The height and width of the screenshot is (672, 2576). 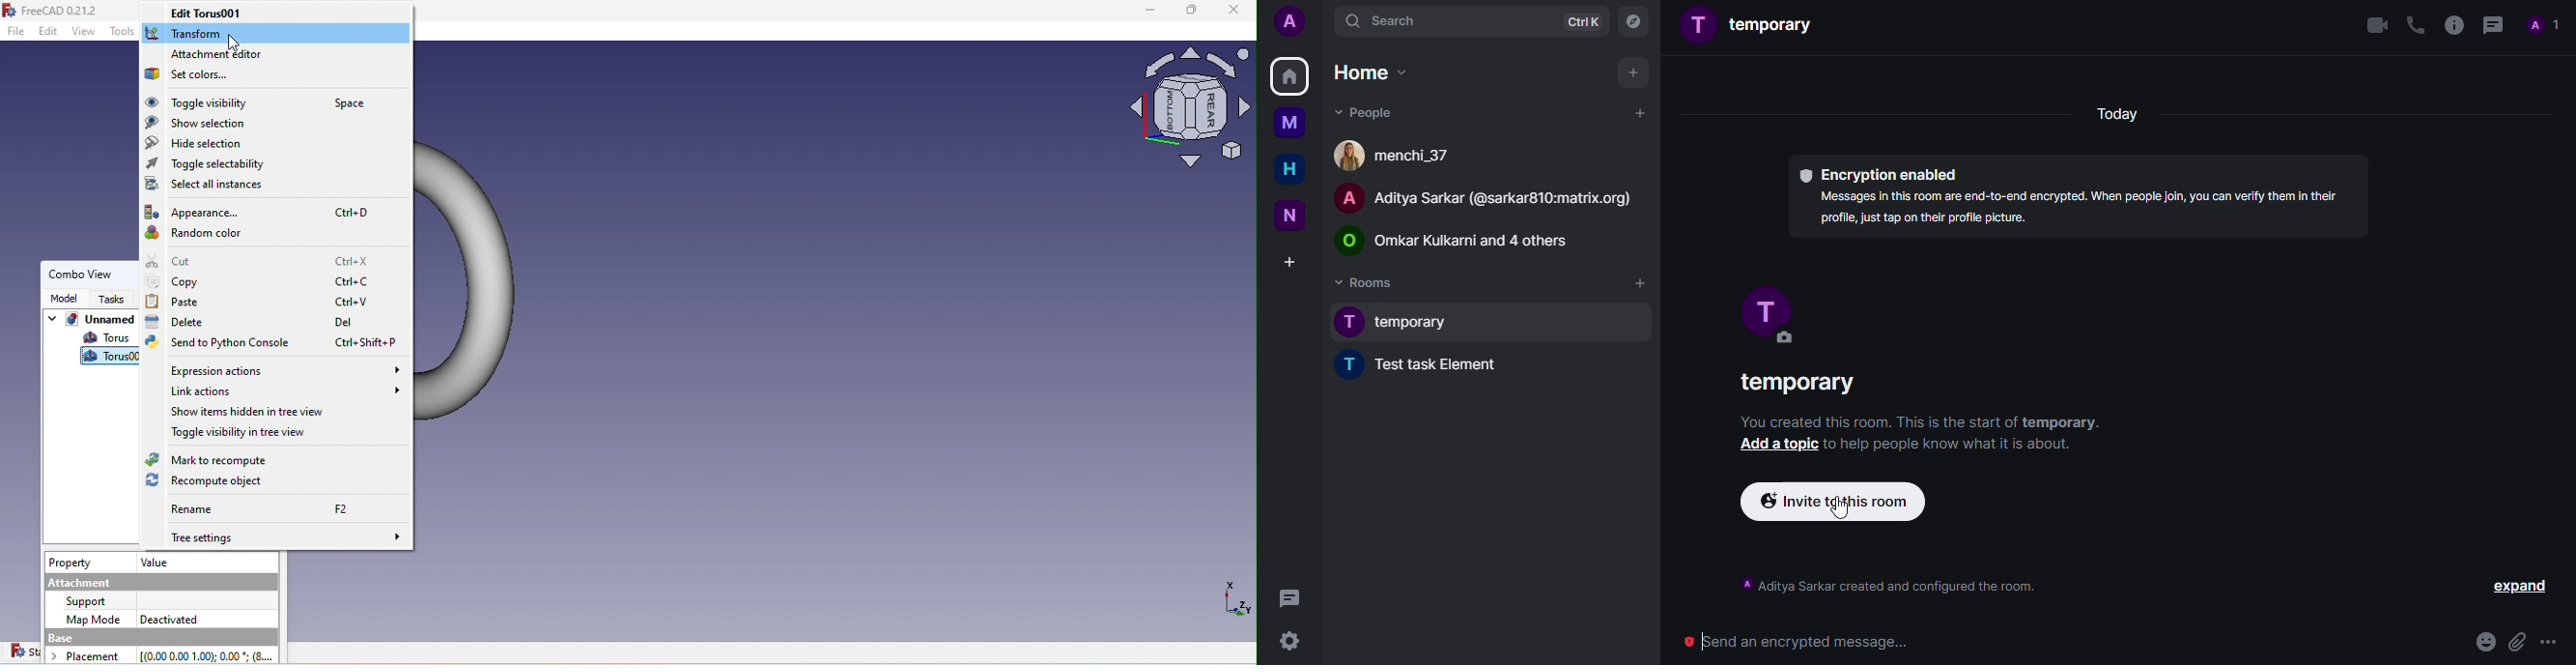 What do you see at coordinates (211, 165) in the screenshot?
I see `Toggle selectability` at bounding box center [211, 165].